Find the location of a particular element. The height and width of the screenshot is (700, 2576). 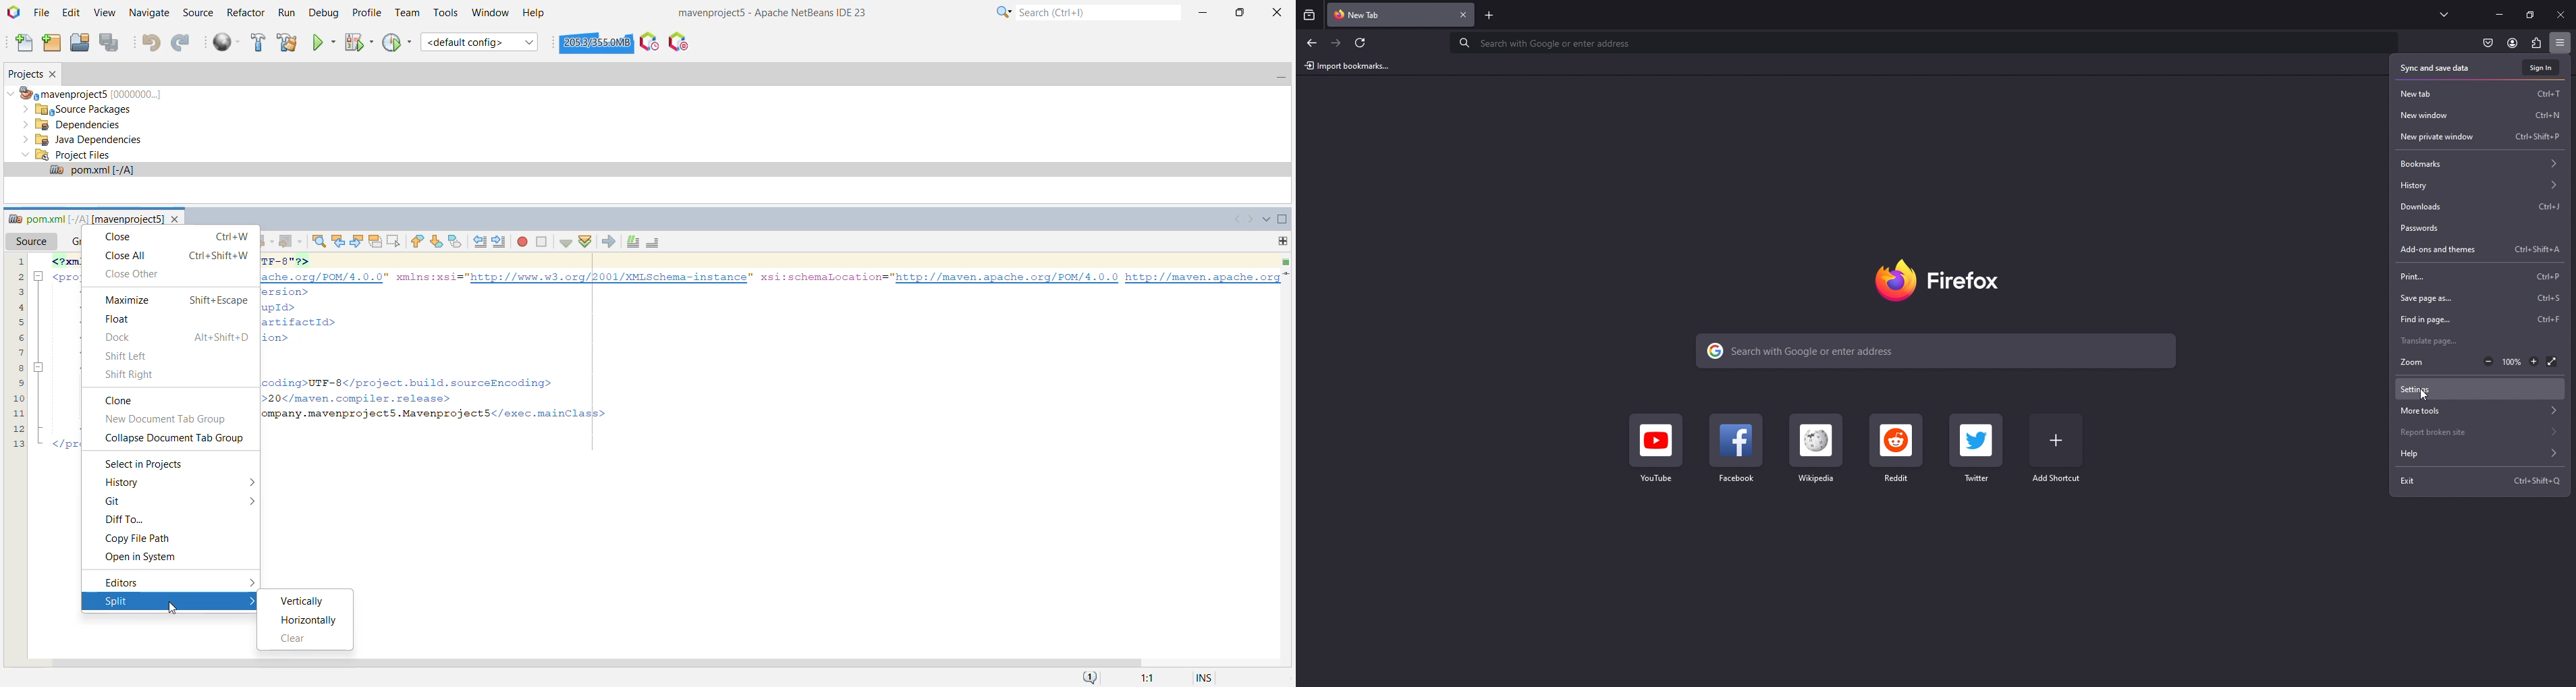

help is located at coordinates (2478, 454).